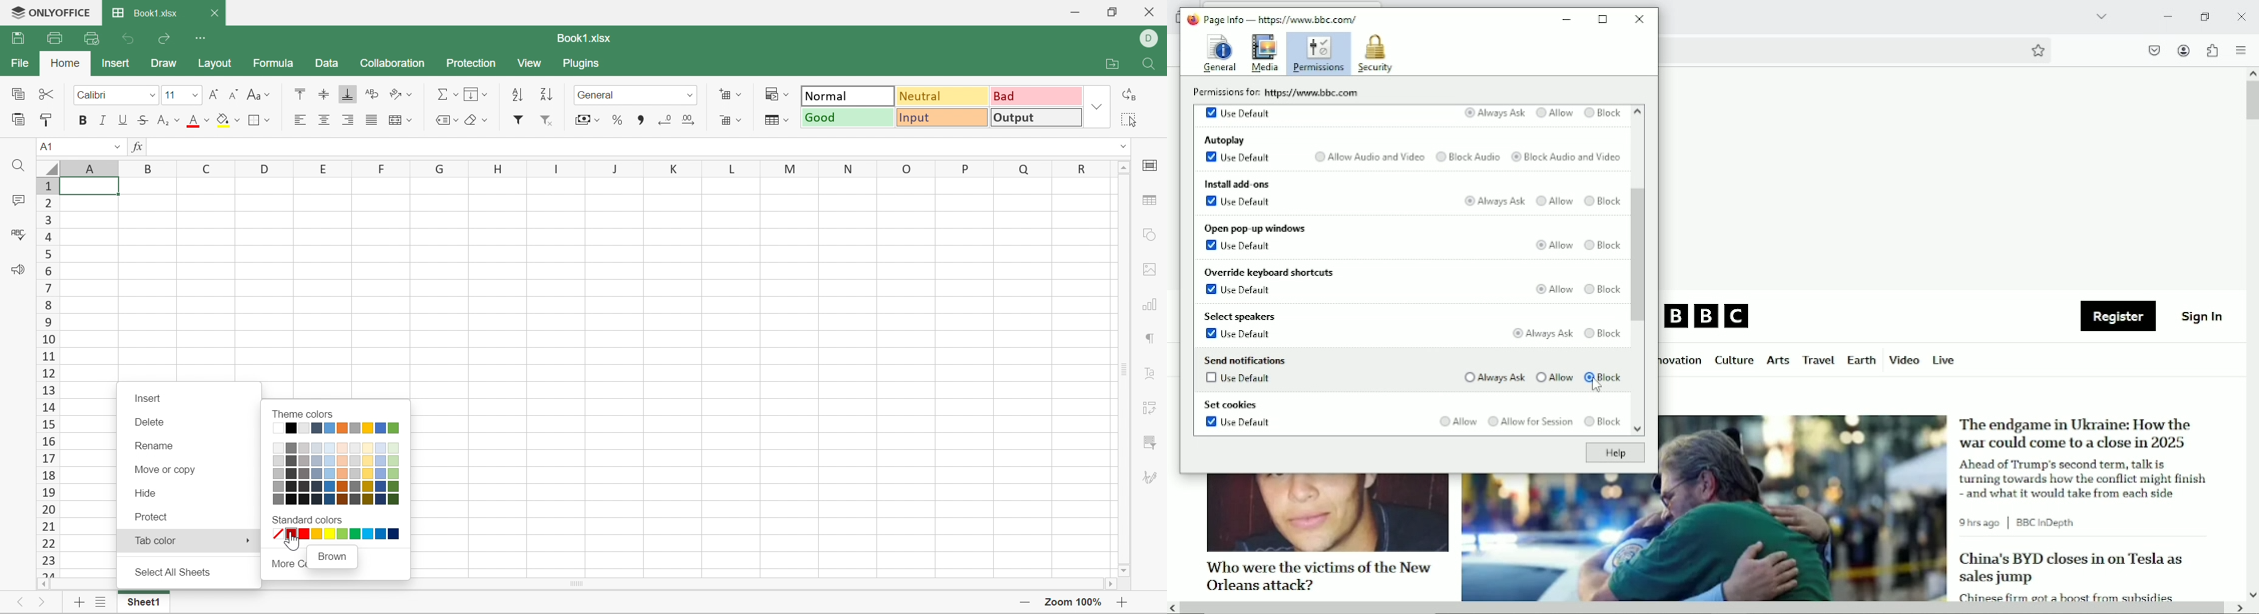 Image resolution: width=2268 pixels, height=616 pixels. I want to click on 16, so click(45, 443).